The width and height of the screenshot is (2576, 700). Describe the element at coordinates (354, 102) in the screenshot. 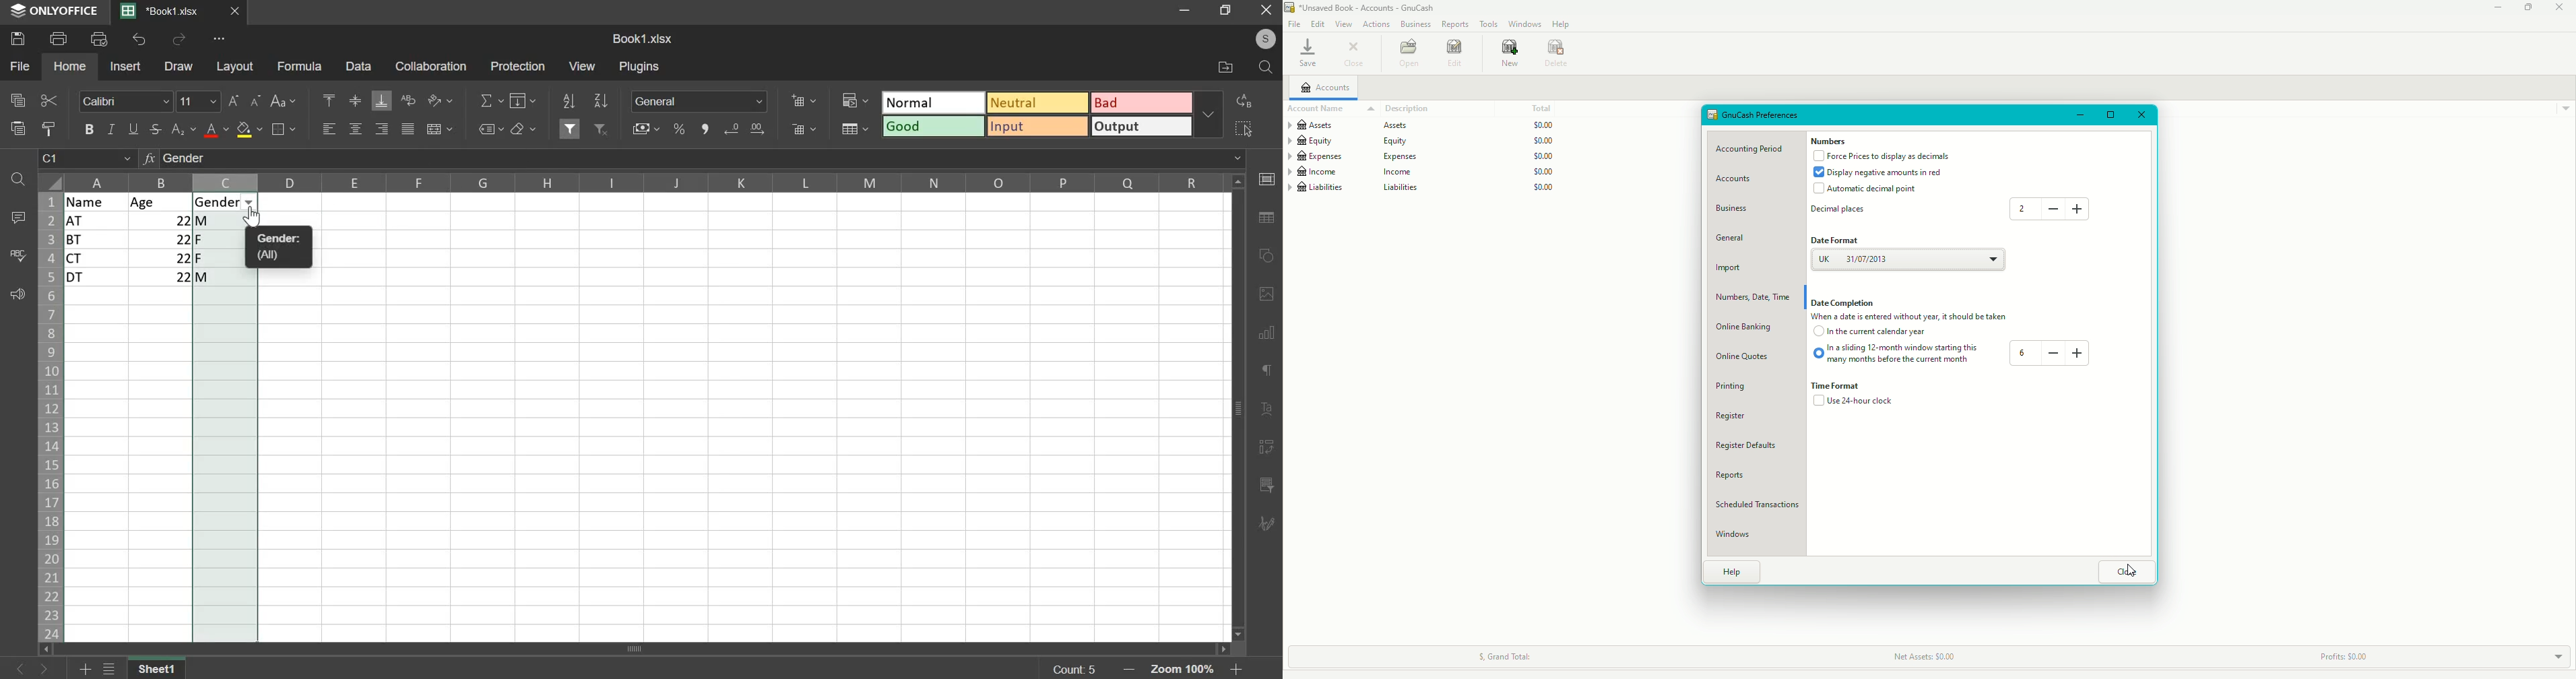

I see `align middle` at that location.